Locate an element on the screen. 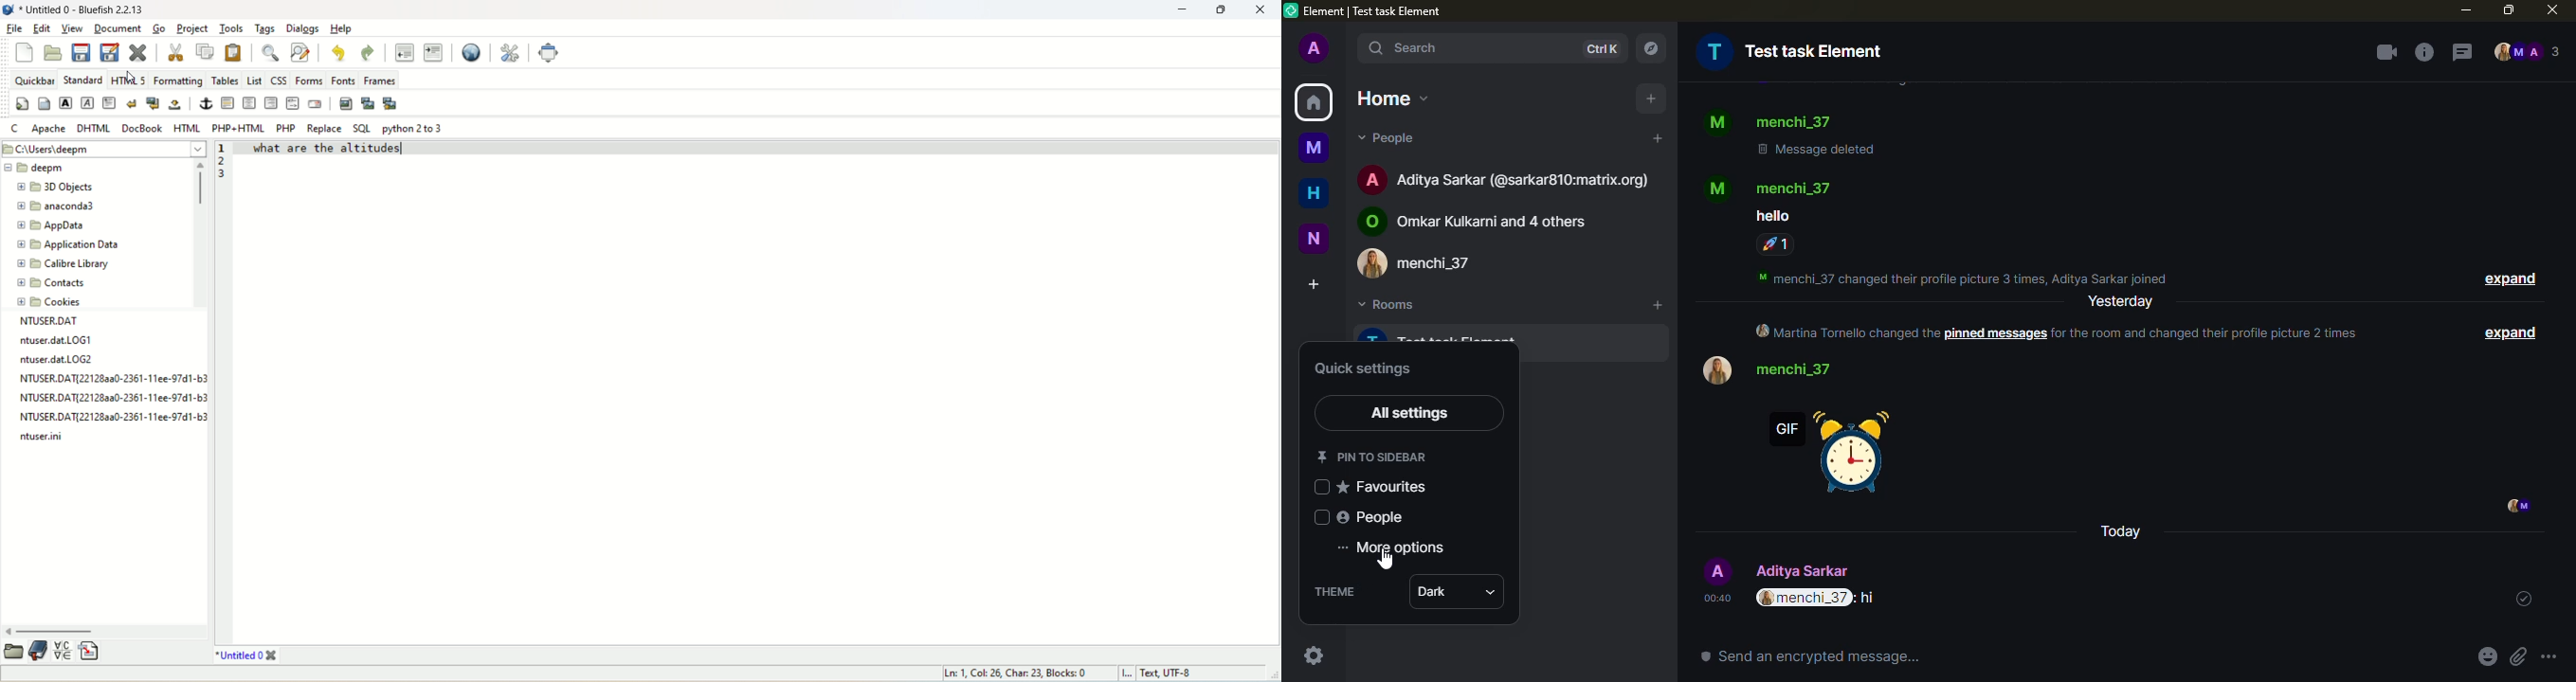 This screenshot has width=2576, height=700. more options is located at coordinates (1397, 547).